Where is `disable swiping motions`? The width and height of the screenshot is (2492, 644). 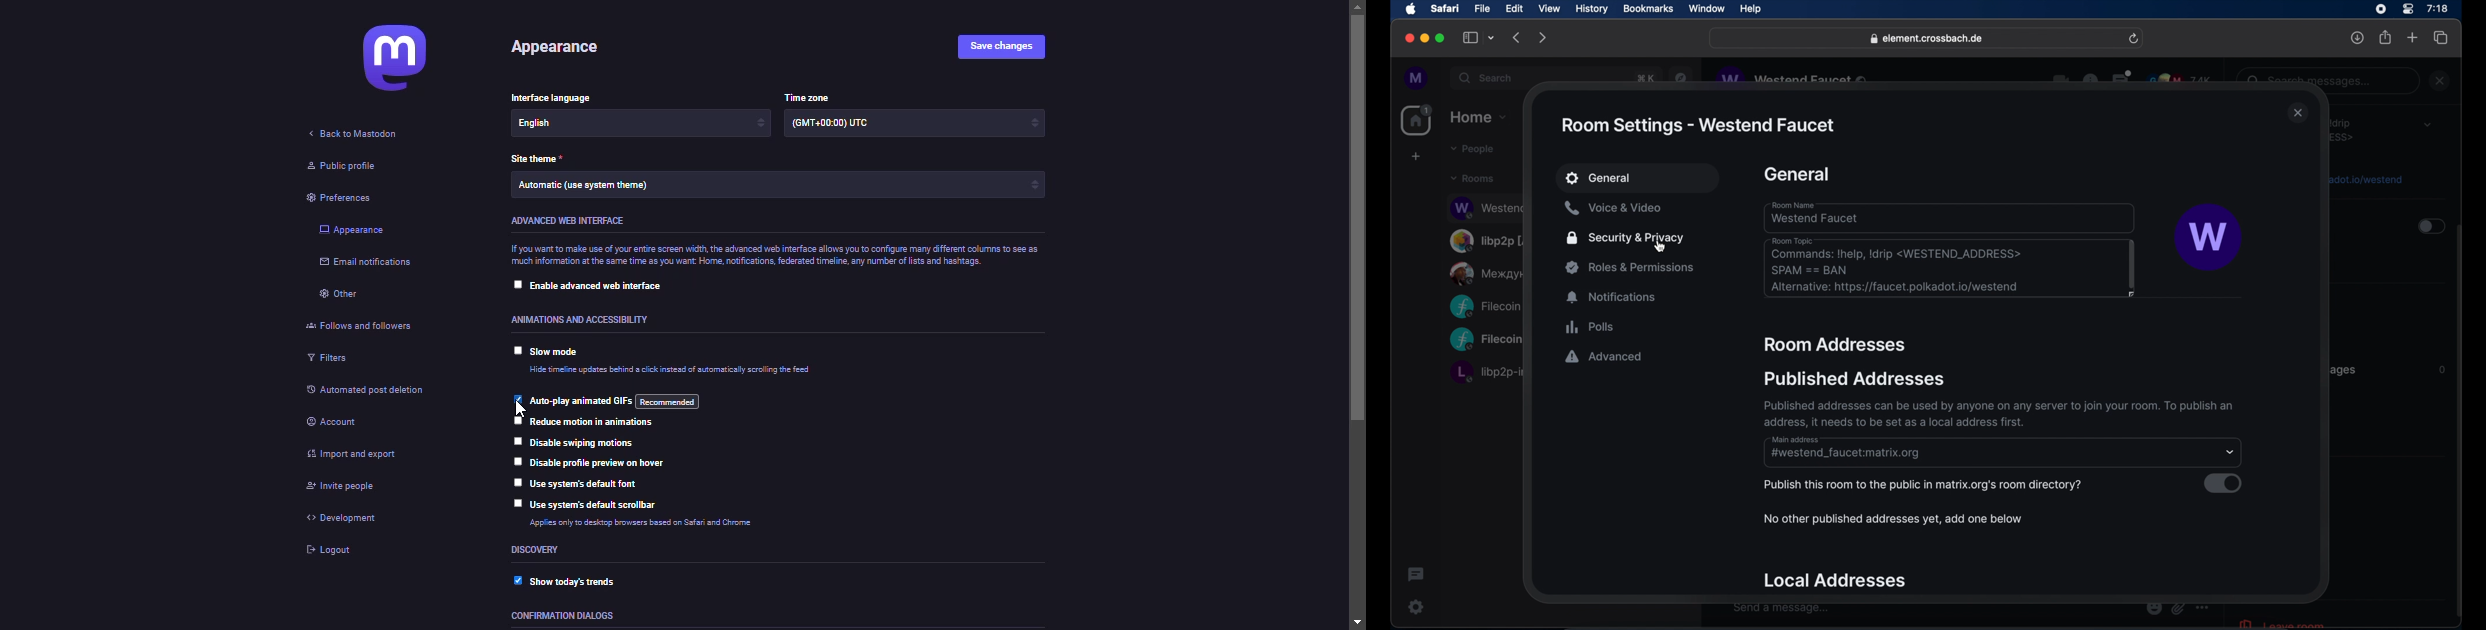 disable swiping motions is located at coordinates (584, 444).